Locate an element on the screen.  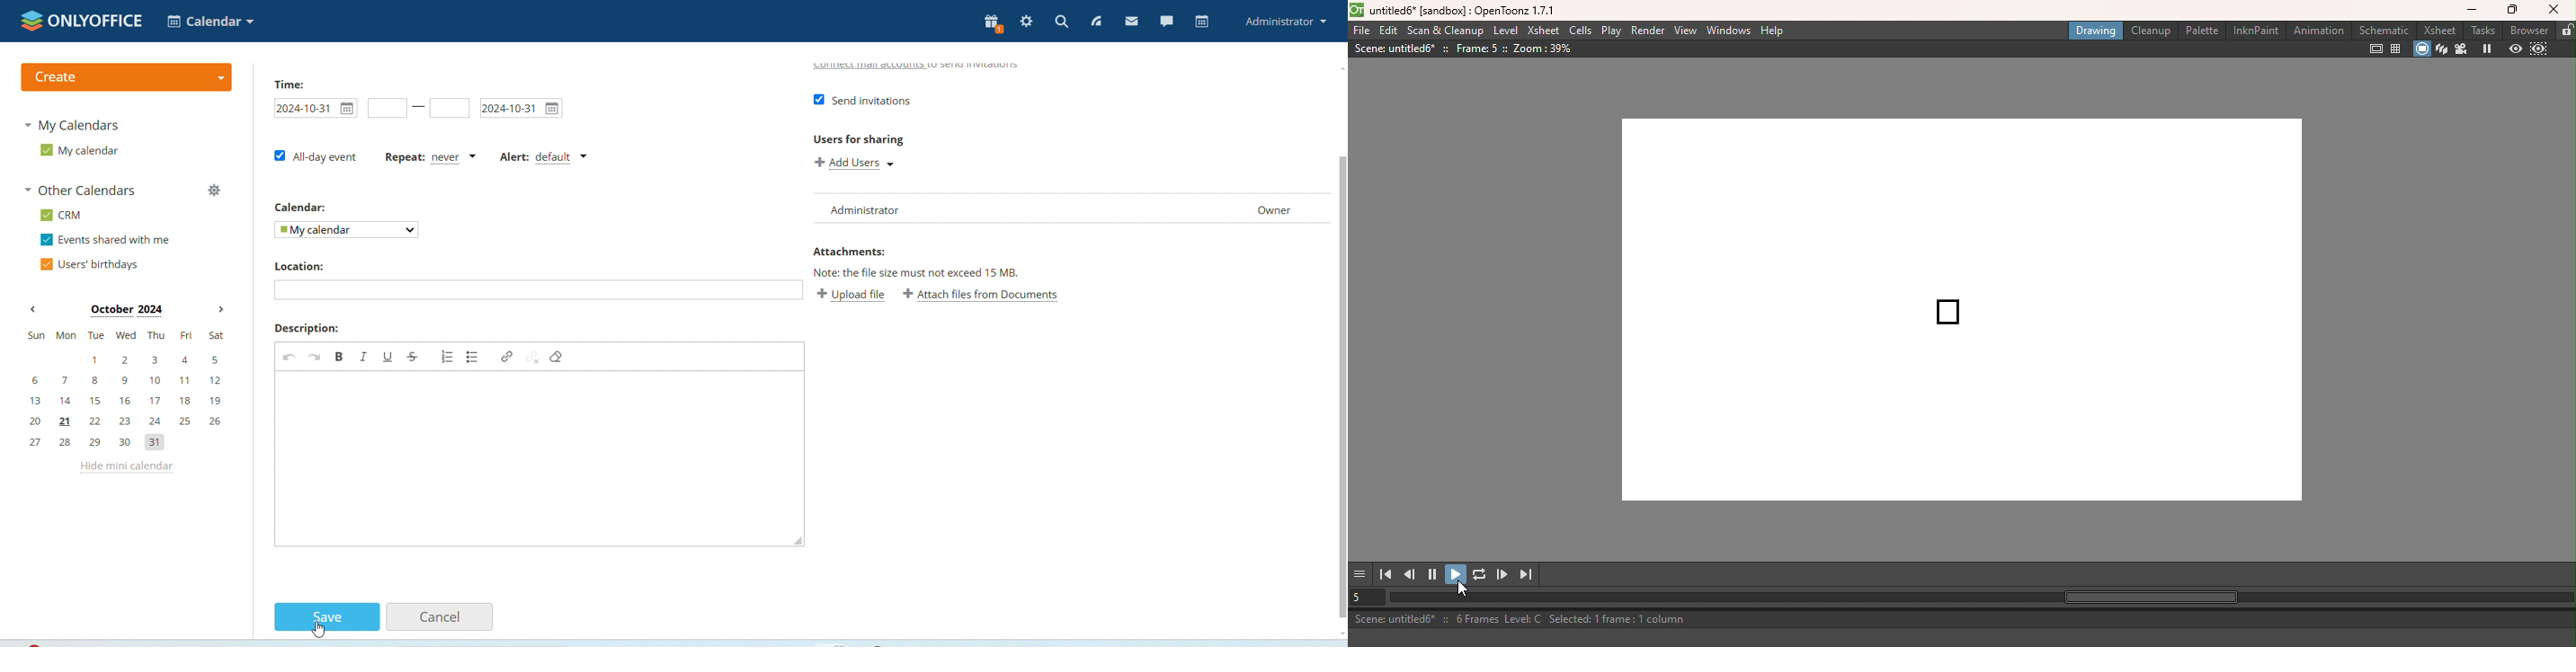
Windows is located at coordinates (1727, 31).